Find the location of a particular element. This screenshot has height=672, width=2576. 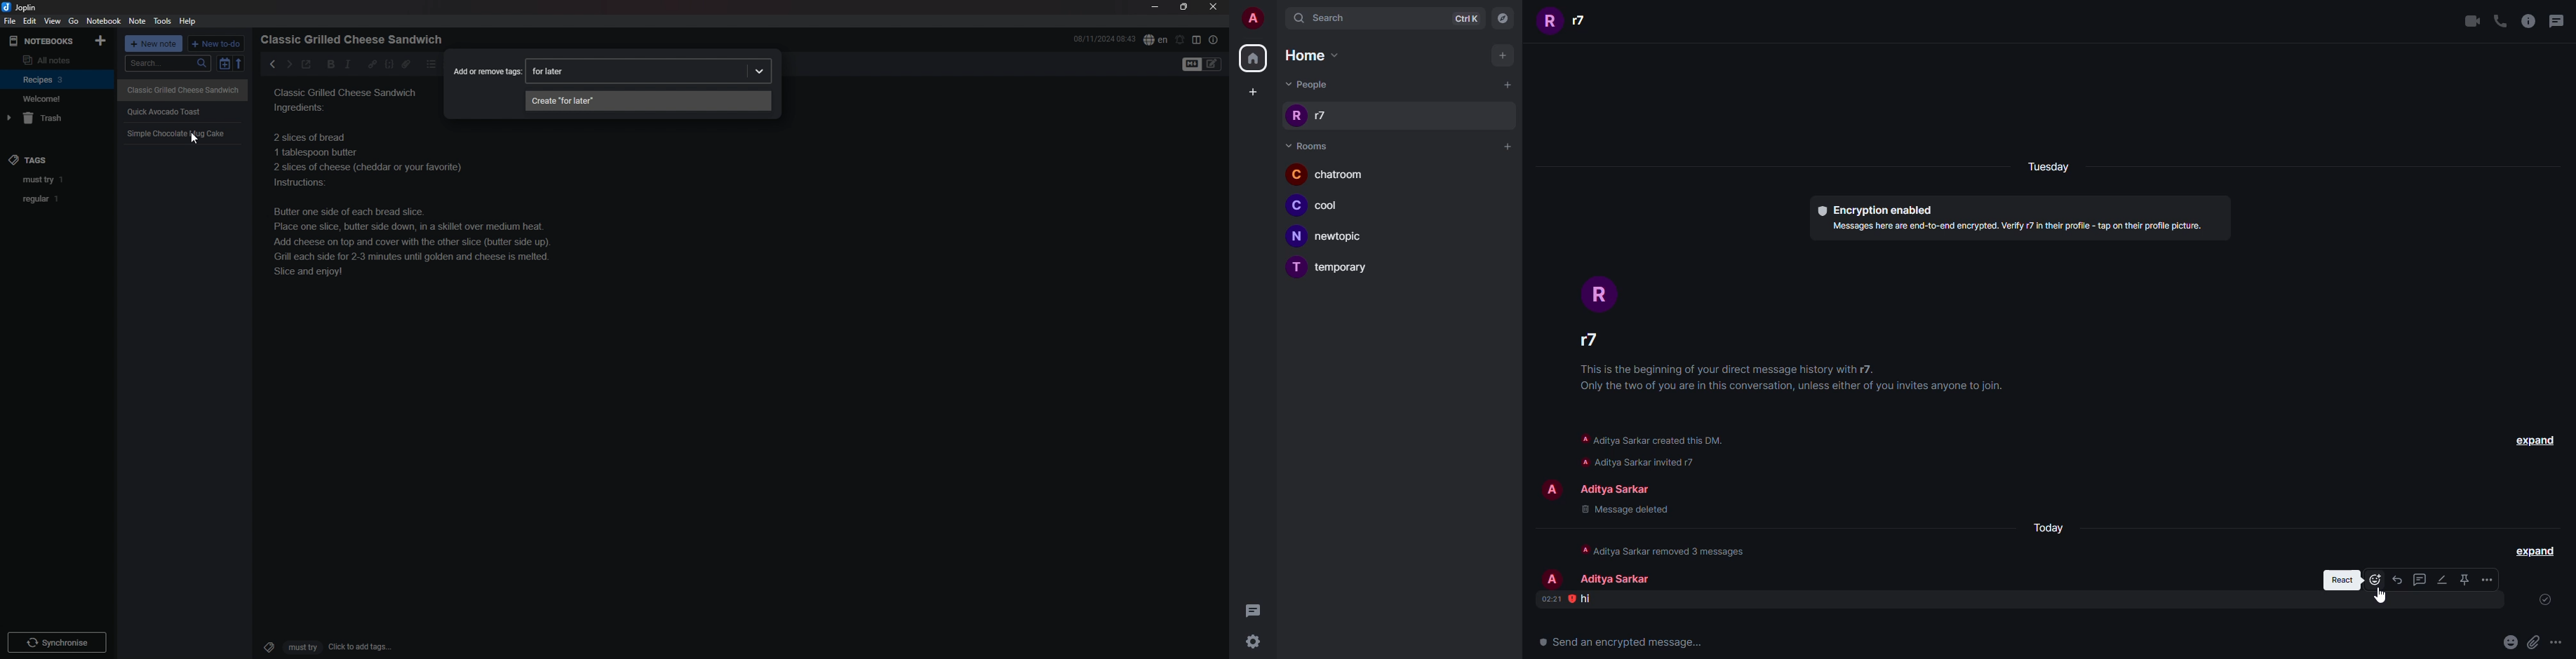

message is located at coordinates (1589, 598).